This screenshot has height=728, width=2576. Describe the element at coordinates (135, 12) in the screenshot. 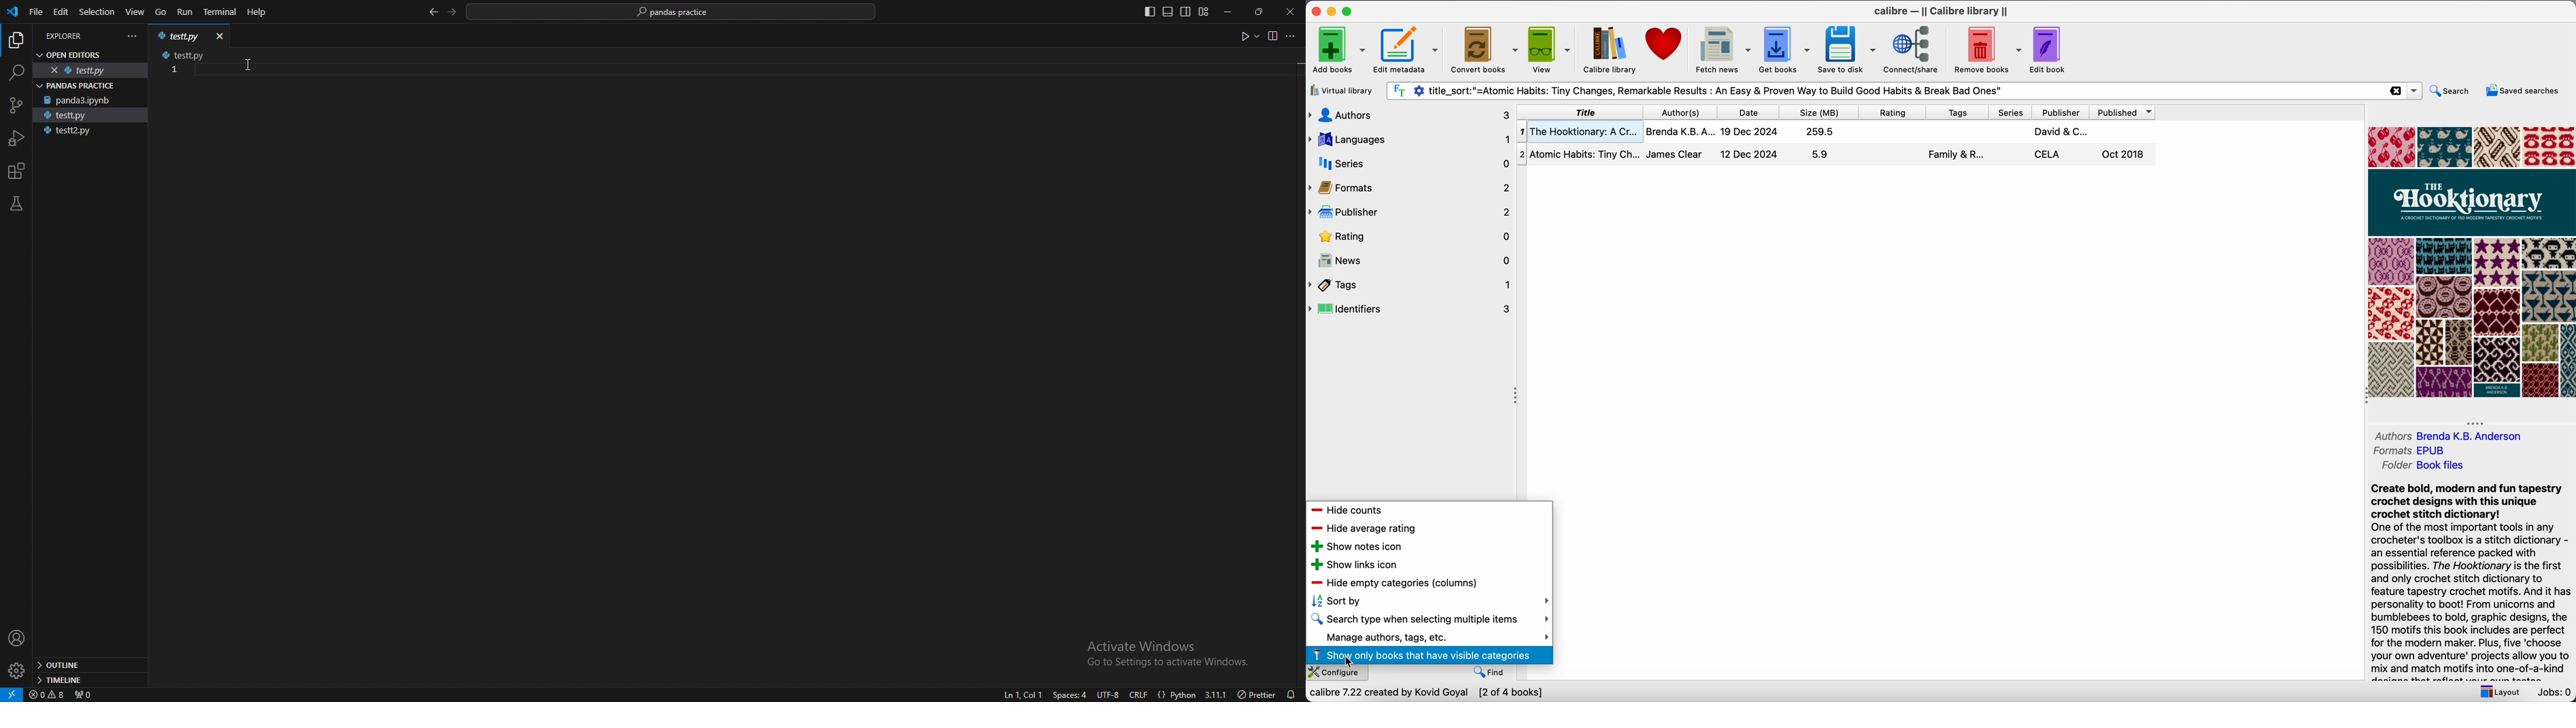

I see `view` at that location.